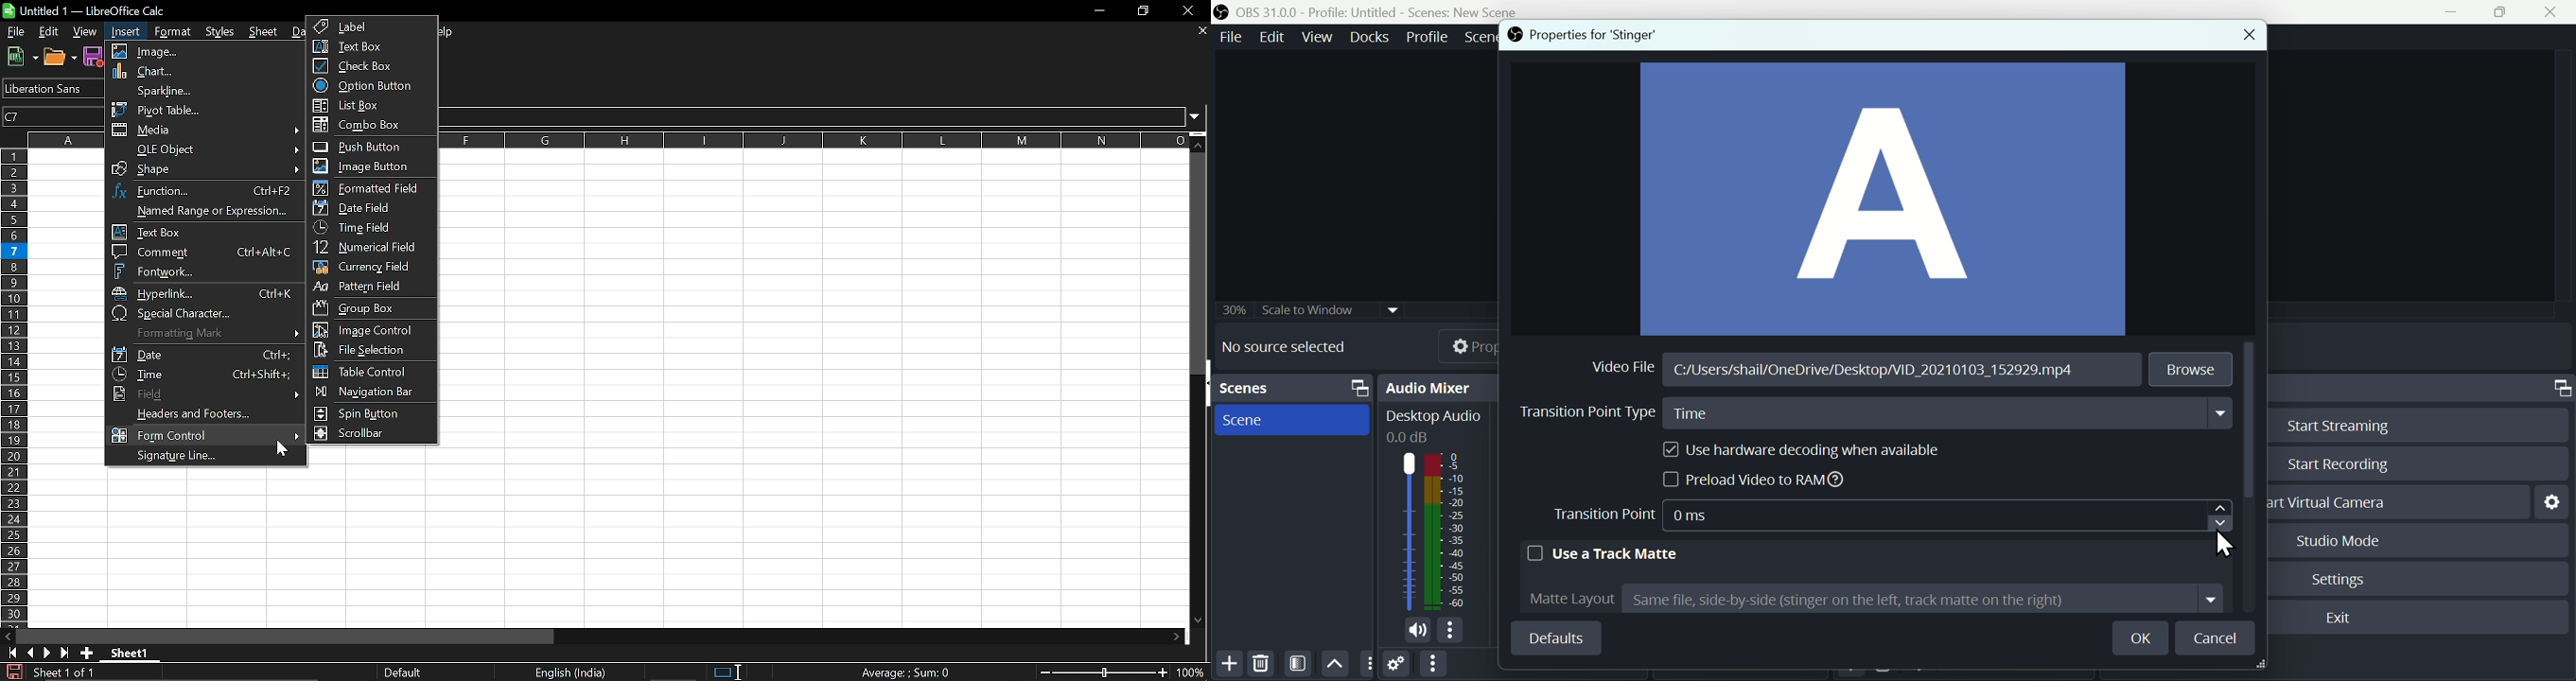 The height and width of the screenshot is (700, 2576). What do you see at coordinates (365, 434) in the screenshot?
I see `Scrollbar` at bounding box center [365, 434].